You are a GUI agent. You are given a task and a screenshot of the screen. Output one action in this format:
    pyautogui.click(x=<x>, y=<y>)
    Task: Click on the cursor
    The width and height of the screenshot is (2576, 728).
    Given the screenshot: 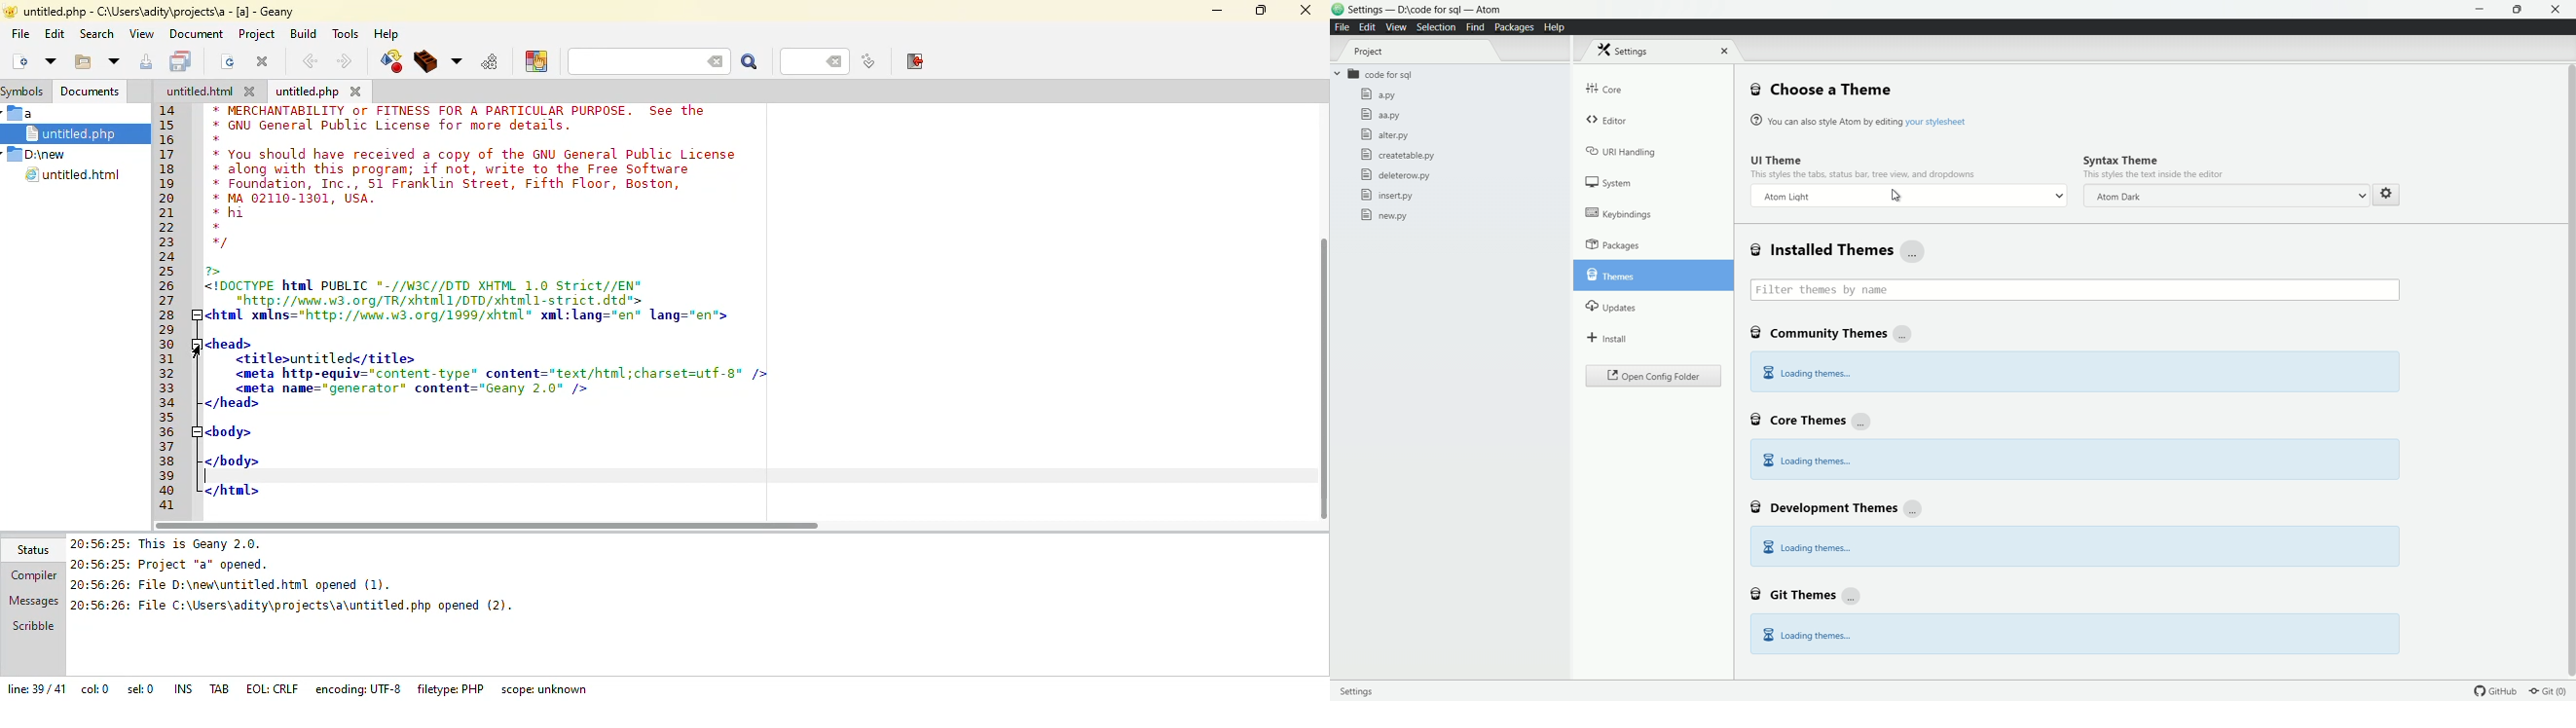 What is the action you would take?
    pyautogui.click(x=1897, y=197)
    